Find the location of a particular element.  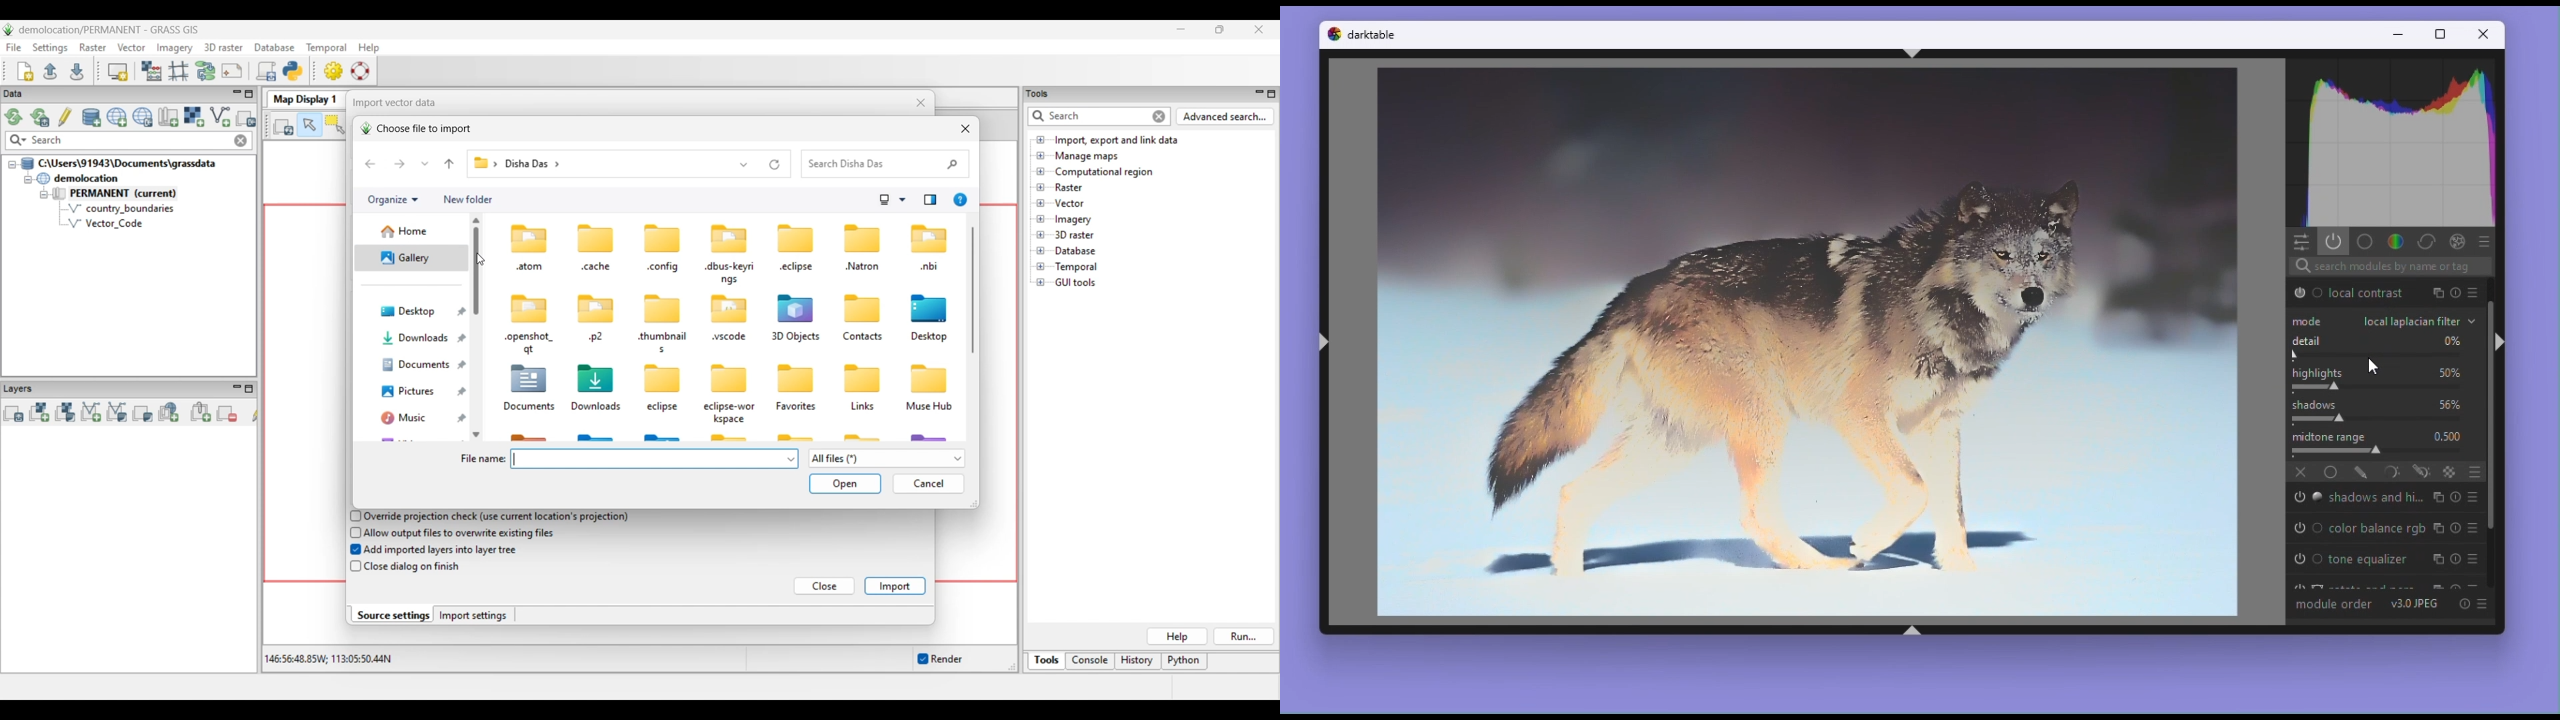

Highlights is located at coordinates (2316, 370).